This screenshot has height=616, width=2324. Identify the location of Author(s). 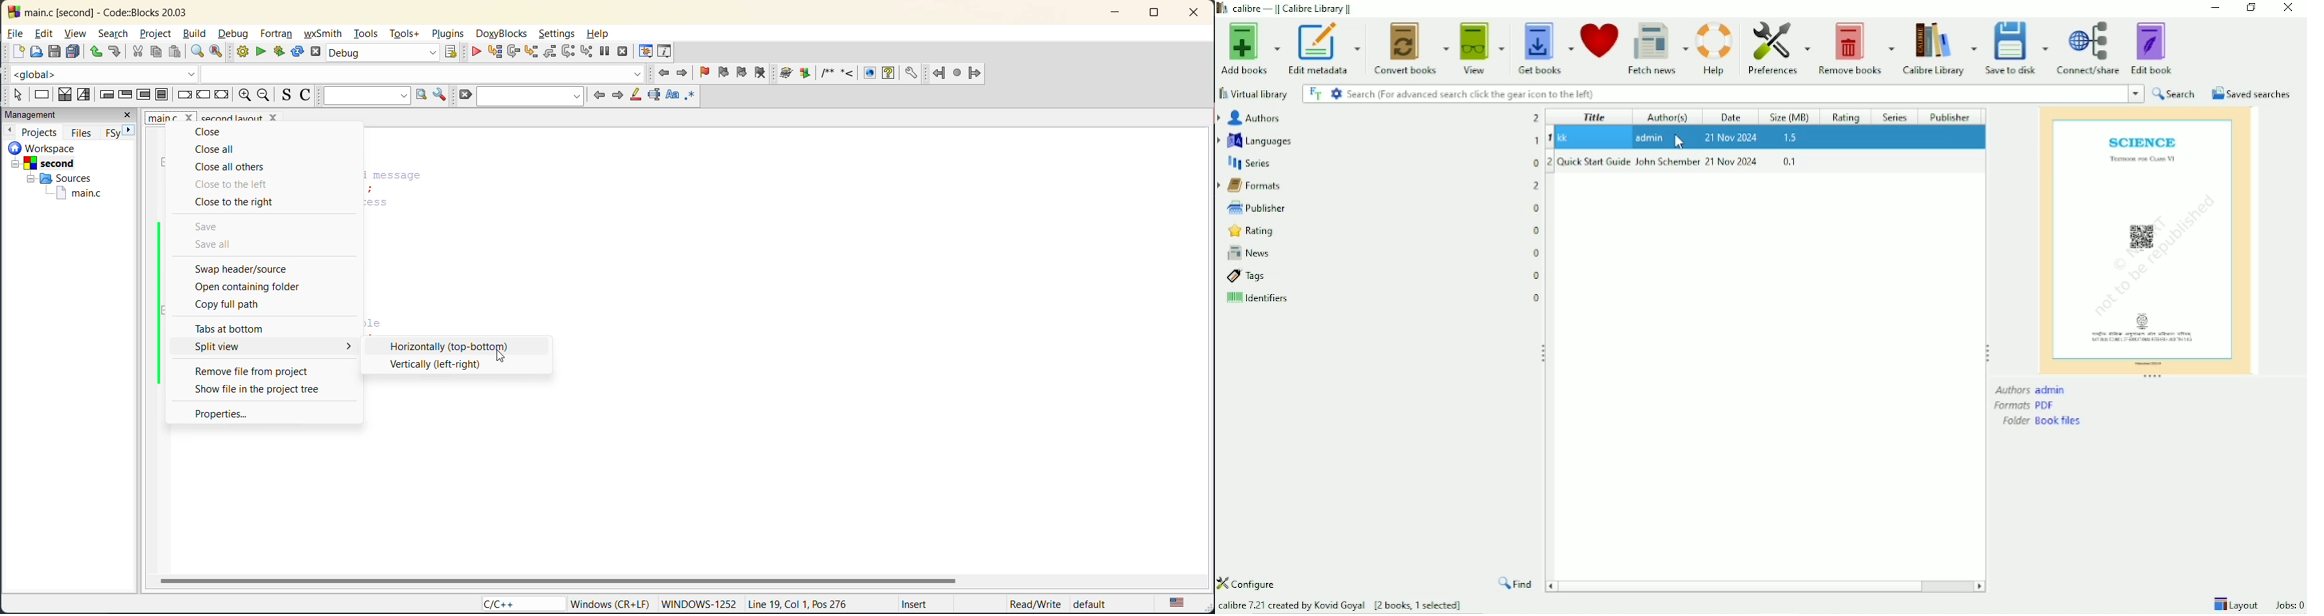
(1668, 116).